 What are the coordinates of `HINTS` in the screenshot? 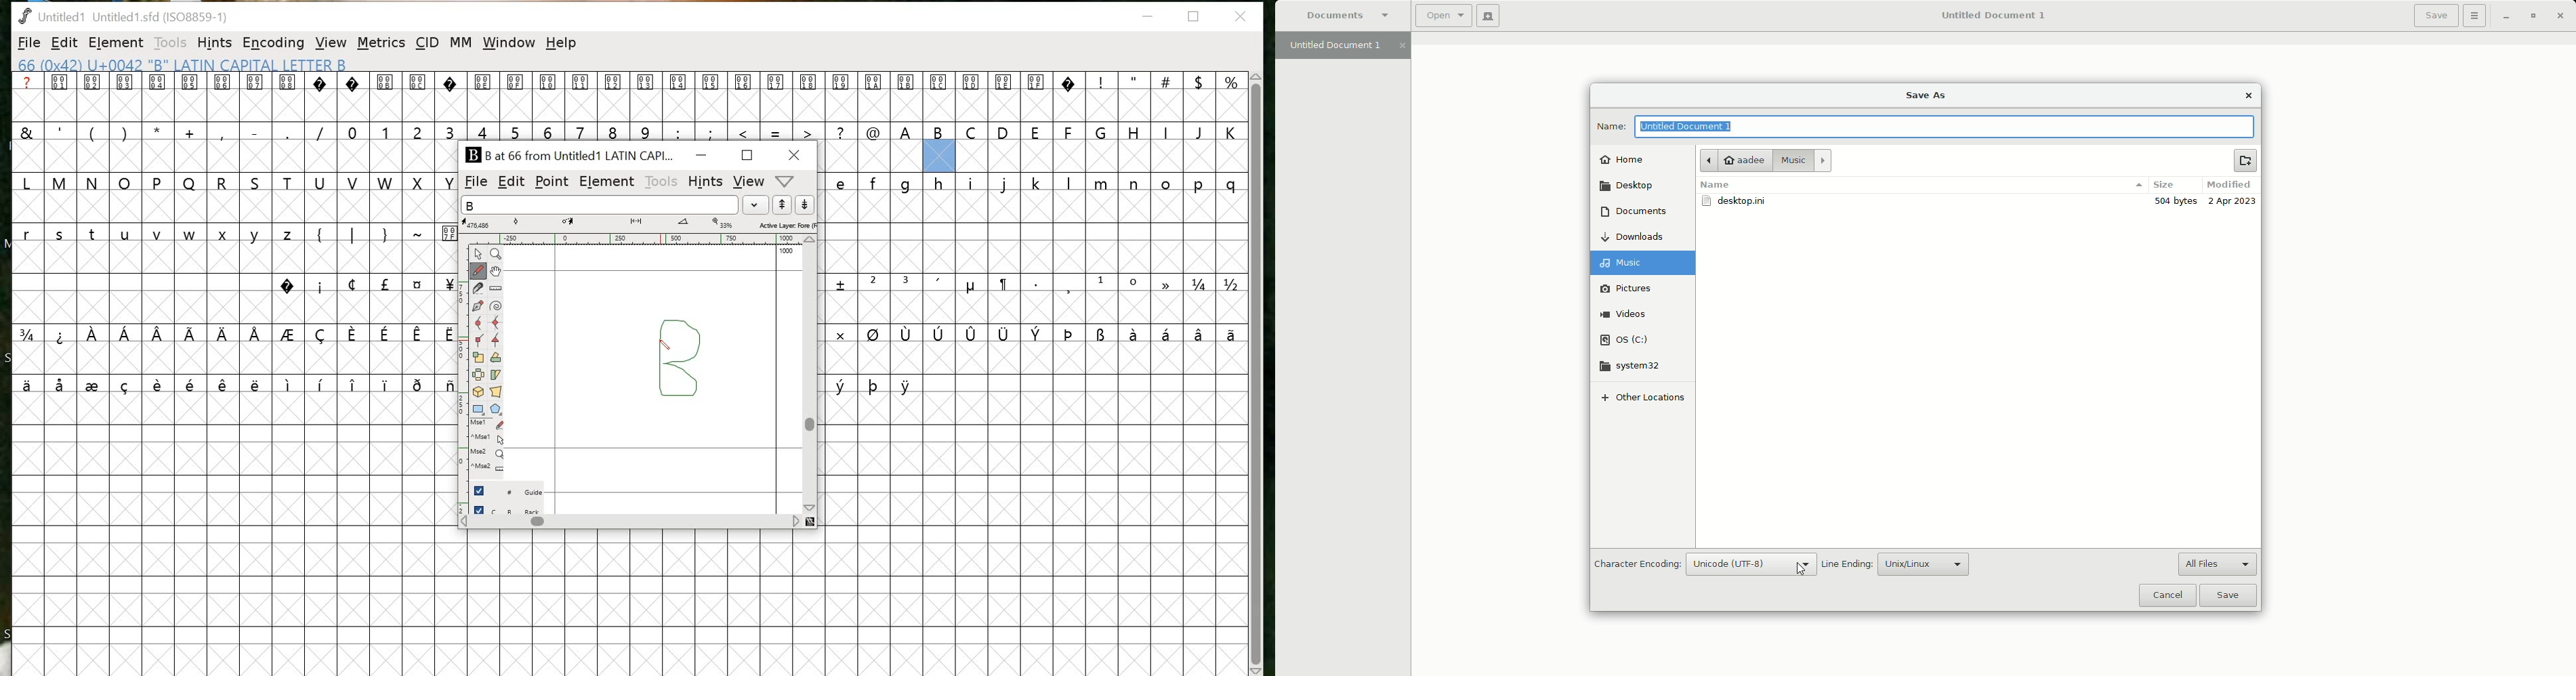 It's located at (705, 181).